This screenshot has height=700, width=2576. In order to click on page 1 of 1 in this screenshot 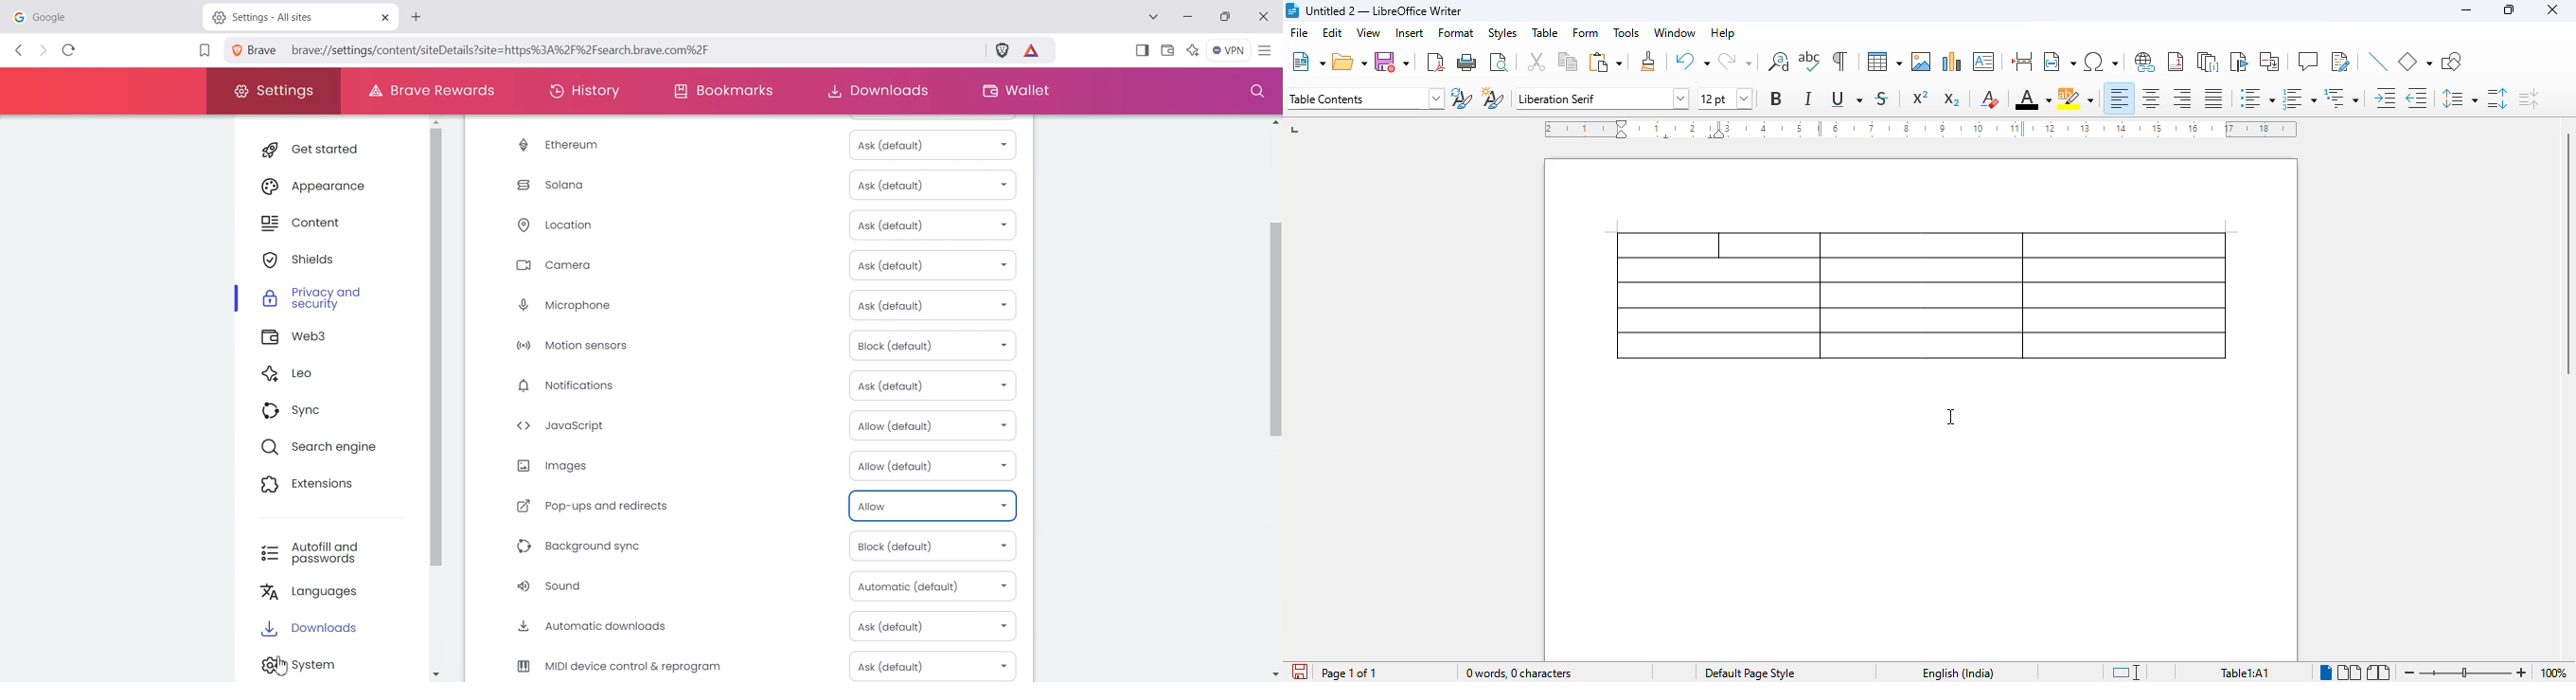, I will do `click(1349, 673)`.